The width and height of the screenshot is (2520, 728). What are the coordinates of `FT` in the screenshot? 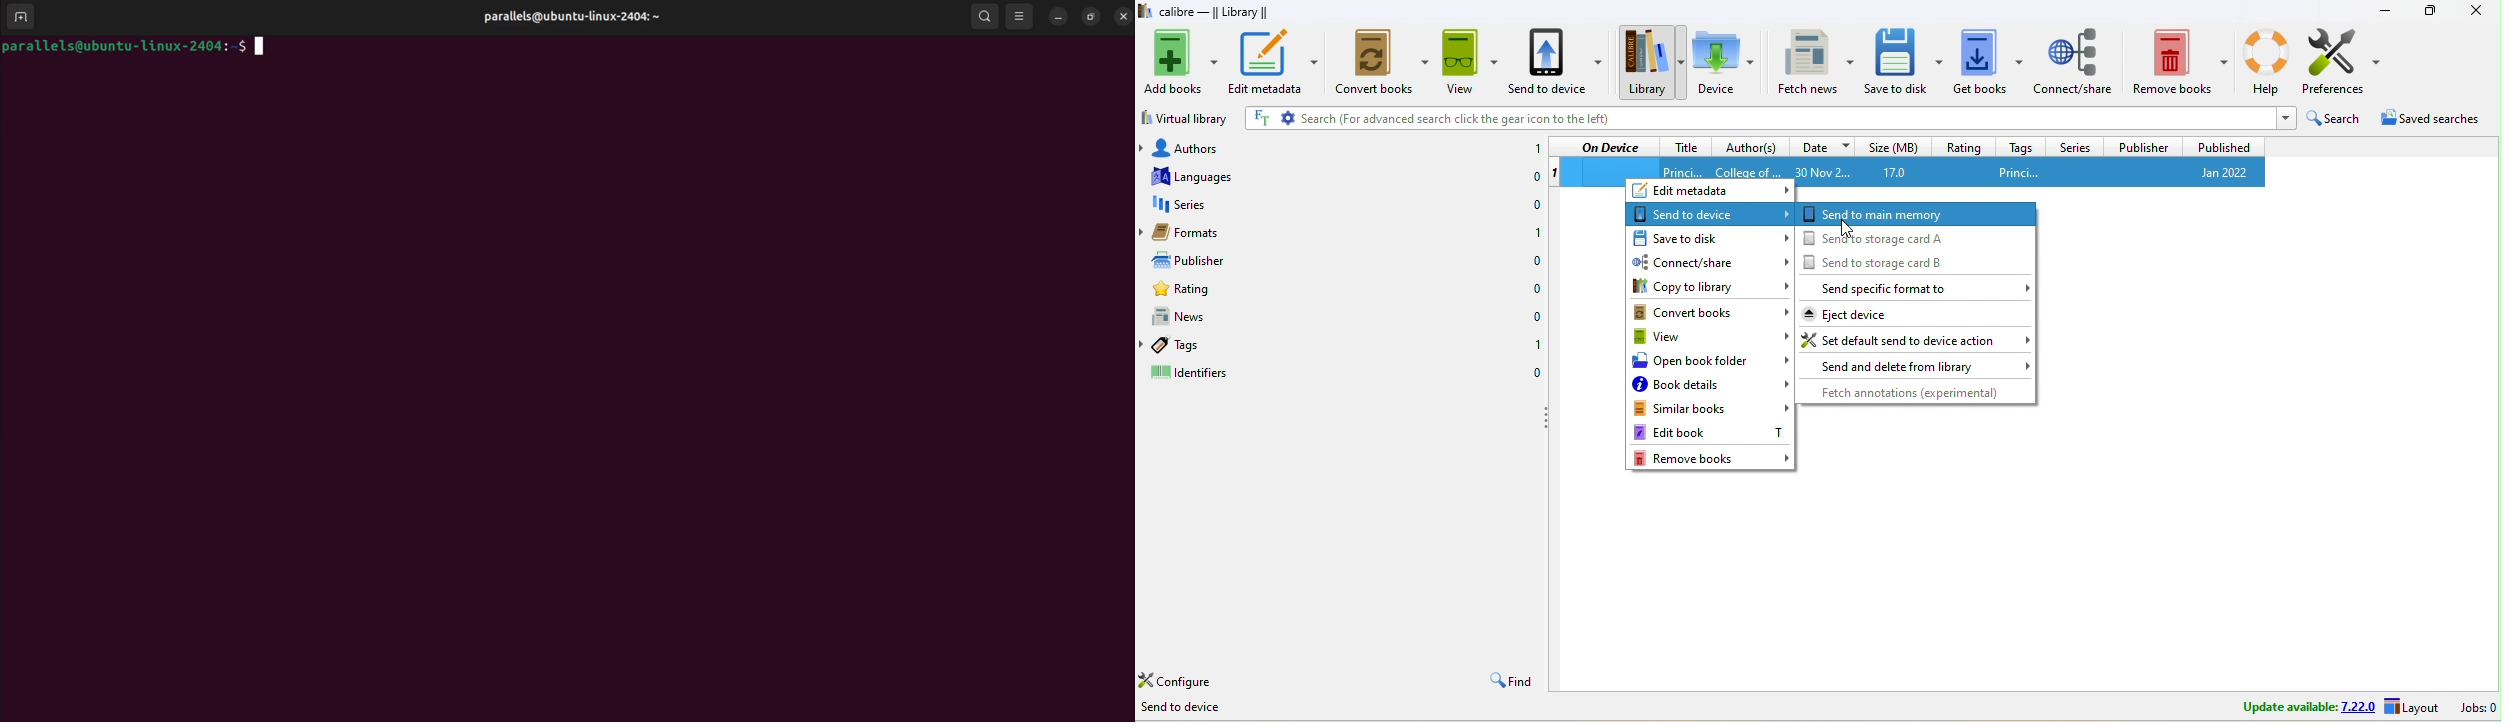 It's located at (1260, 118).